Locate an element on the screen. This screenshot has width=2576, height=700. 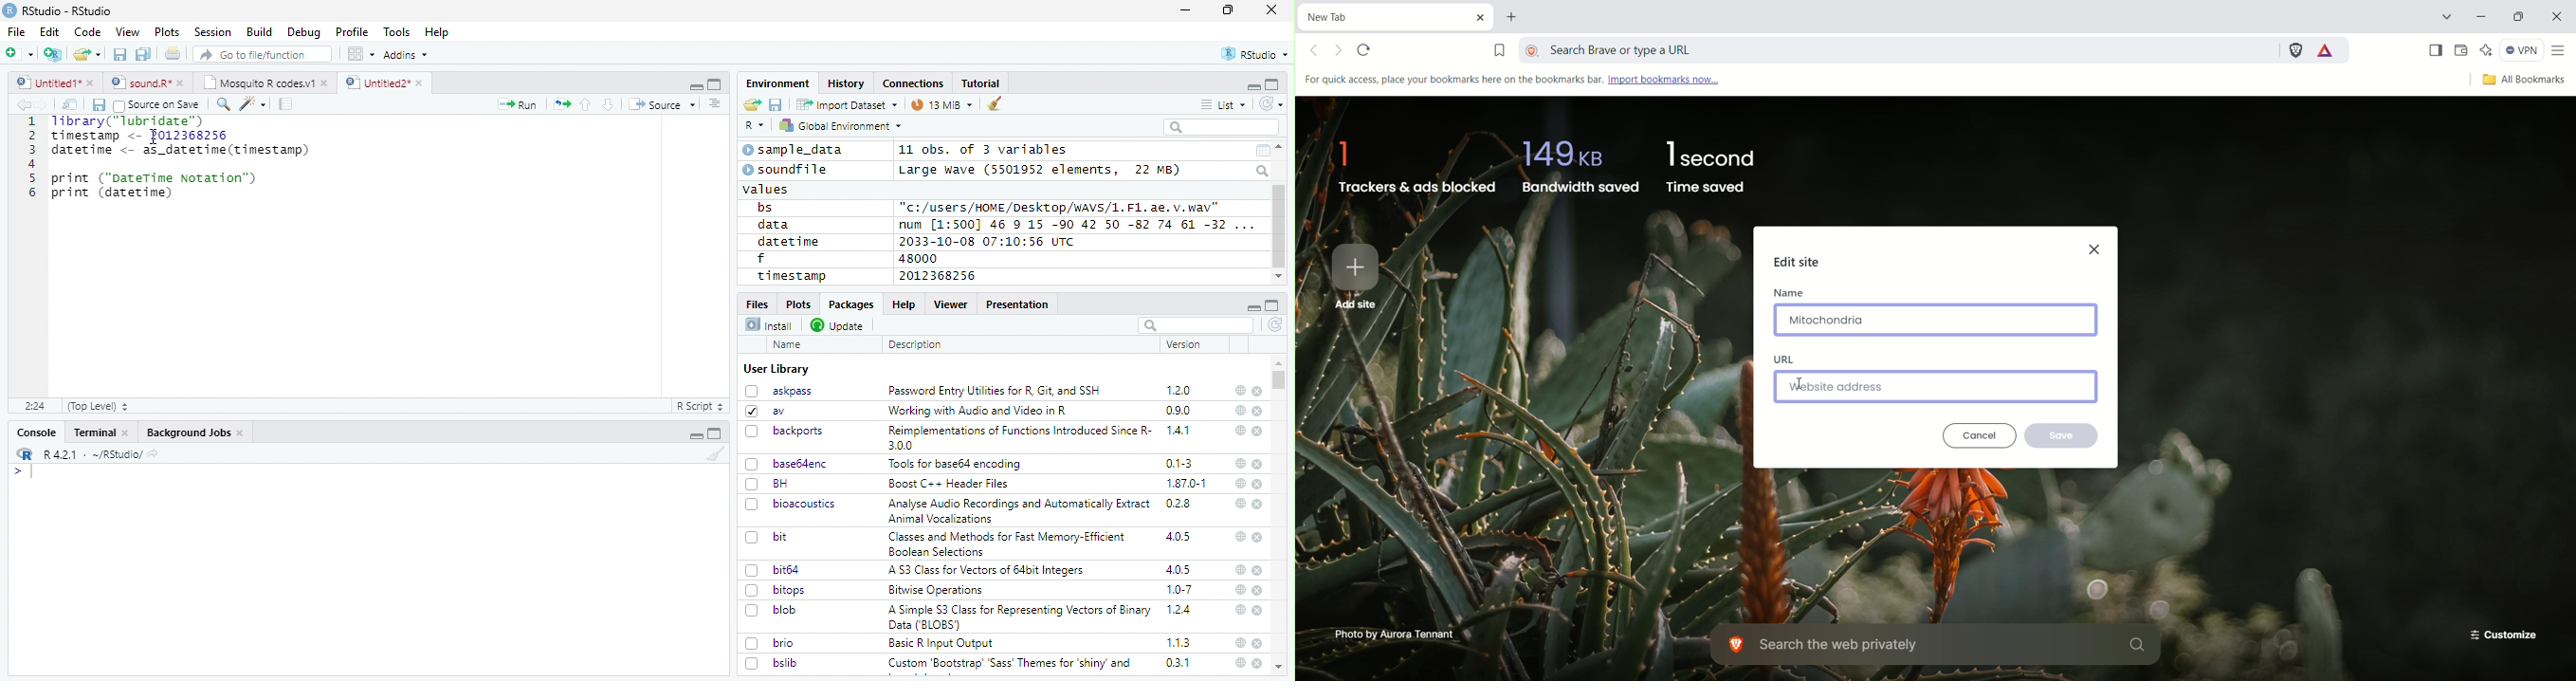
Untitled2* is located at coordinates (388, 83).